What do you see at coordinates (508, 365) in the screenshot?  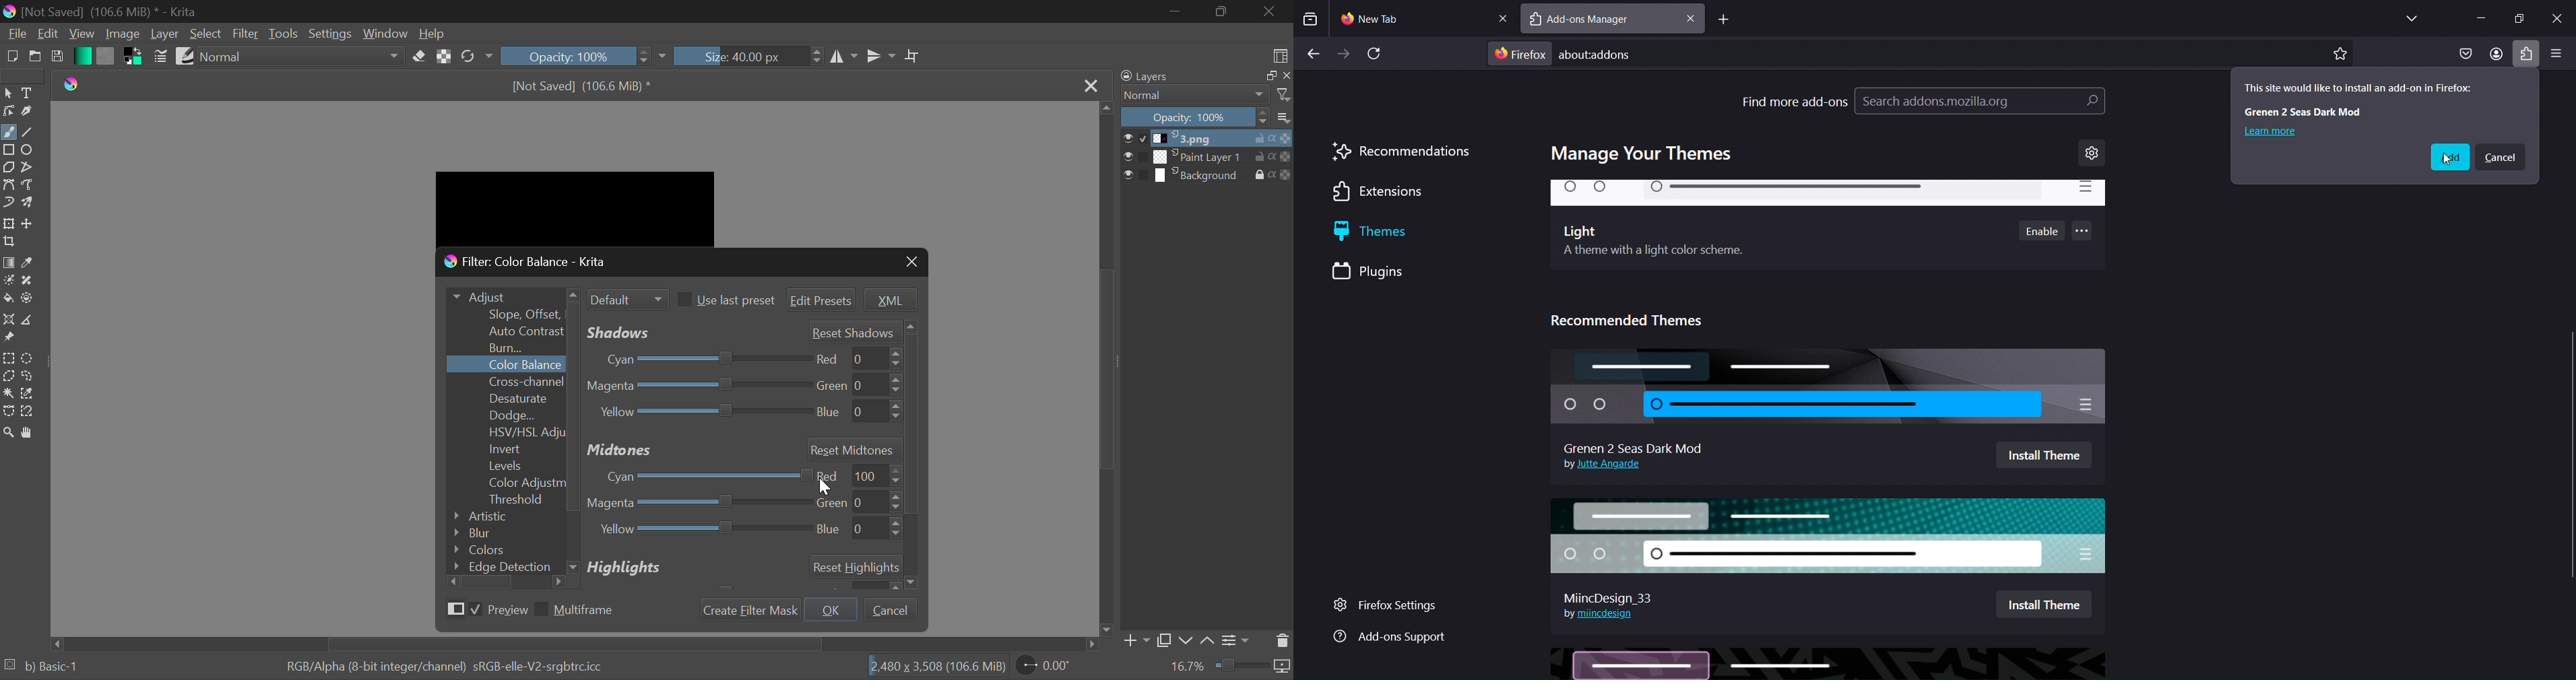 I see `Color Balance` at bounding box center [508, 365].